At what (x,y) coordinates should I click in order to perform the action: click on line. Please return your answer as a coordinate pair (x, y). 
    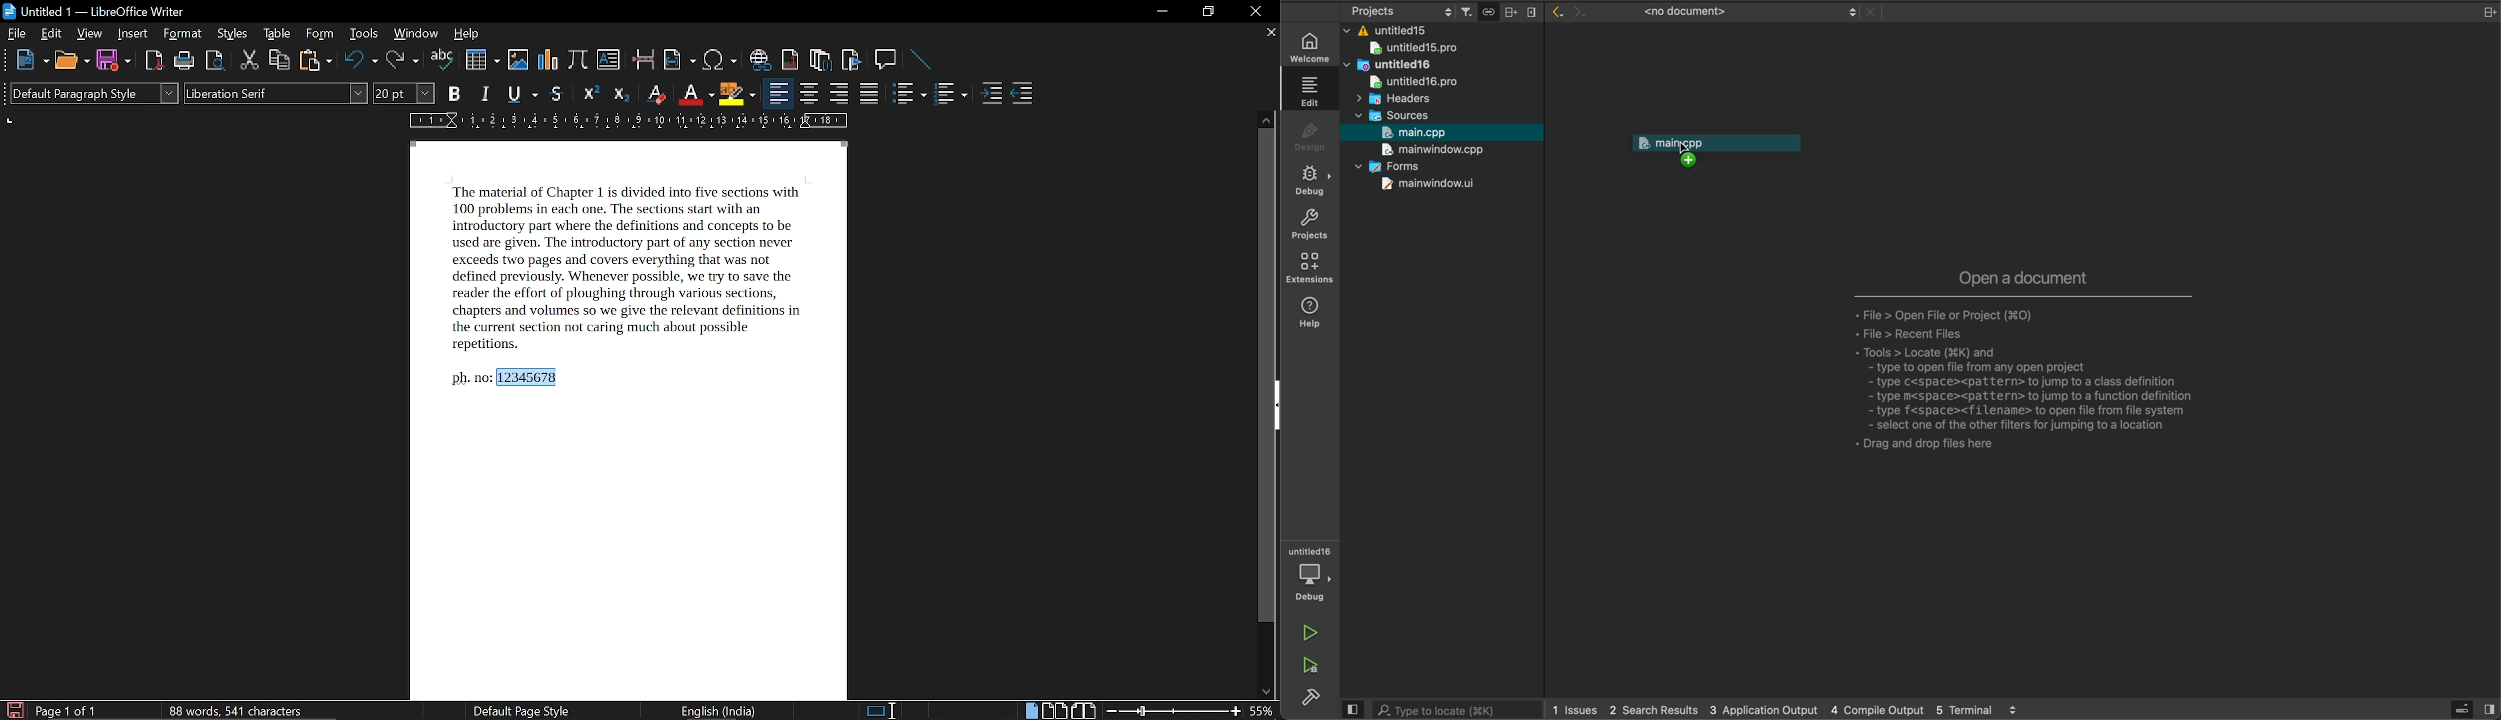
    Looking at the image, I should click on (920, 59).